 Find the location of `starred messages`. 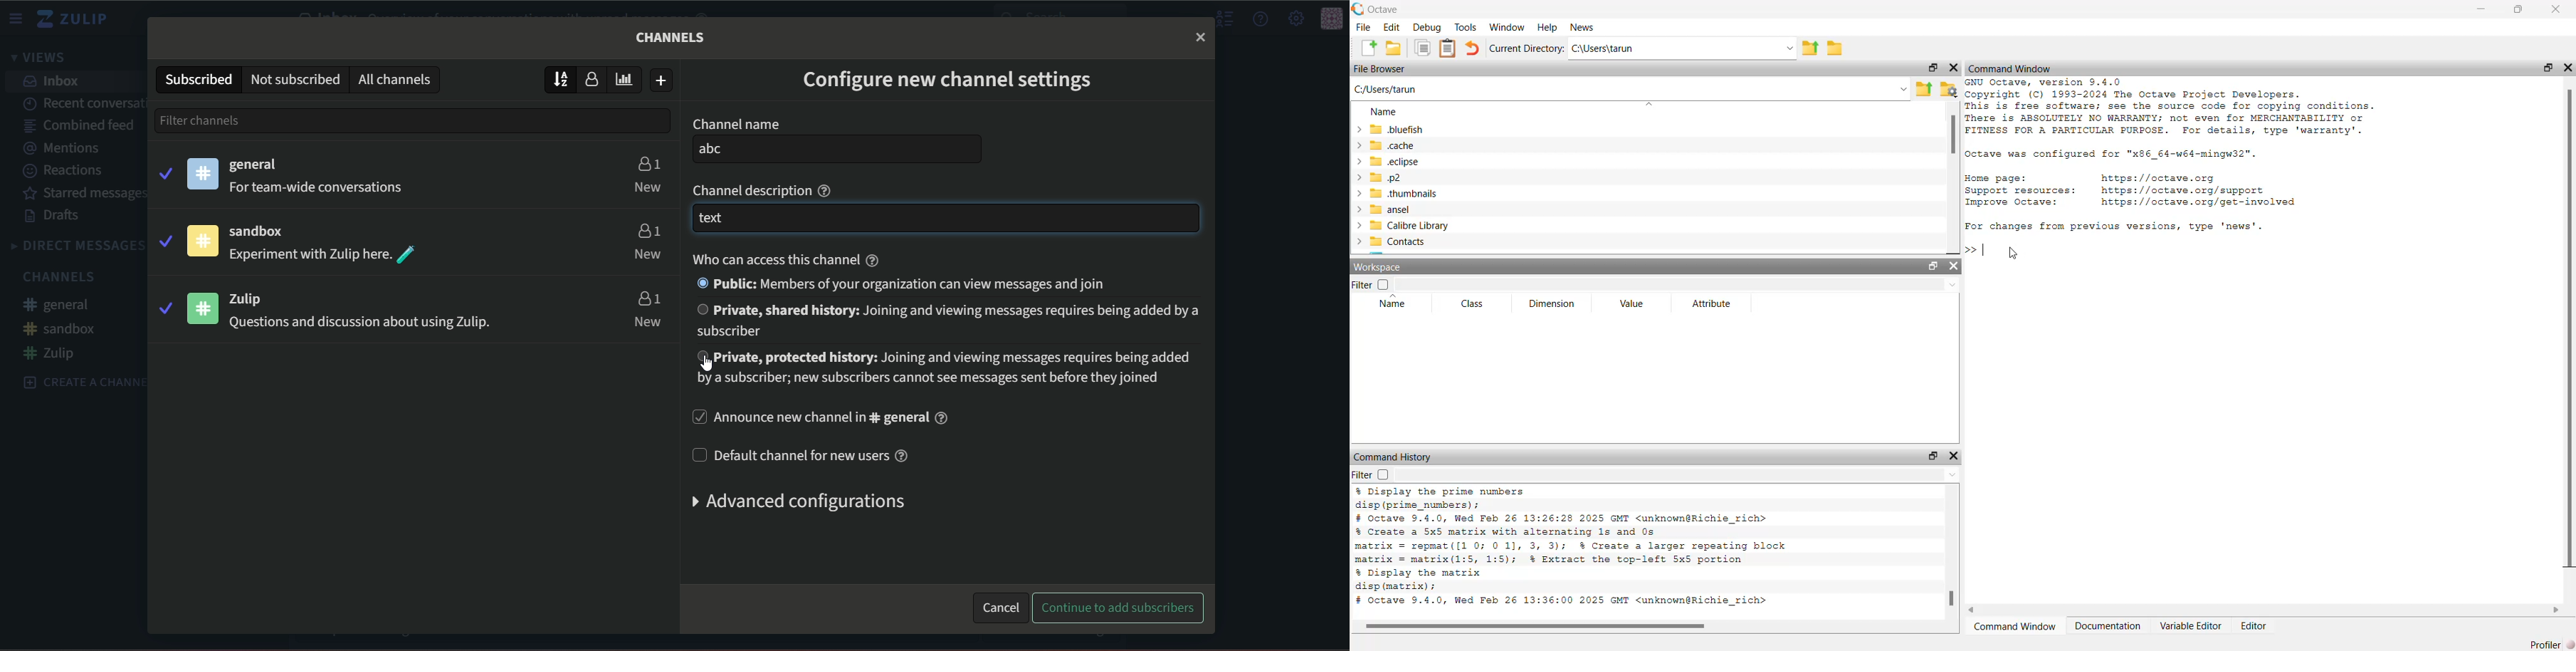

starred messages is located at coordinates (86, 194).